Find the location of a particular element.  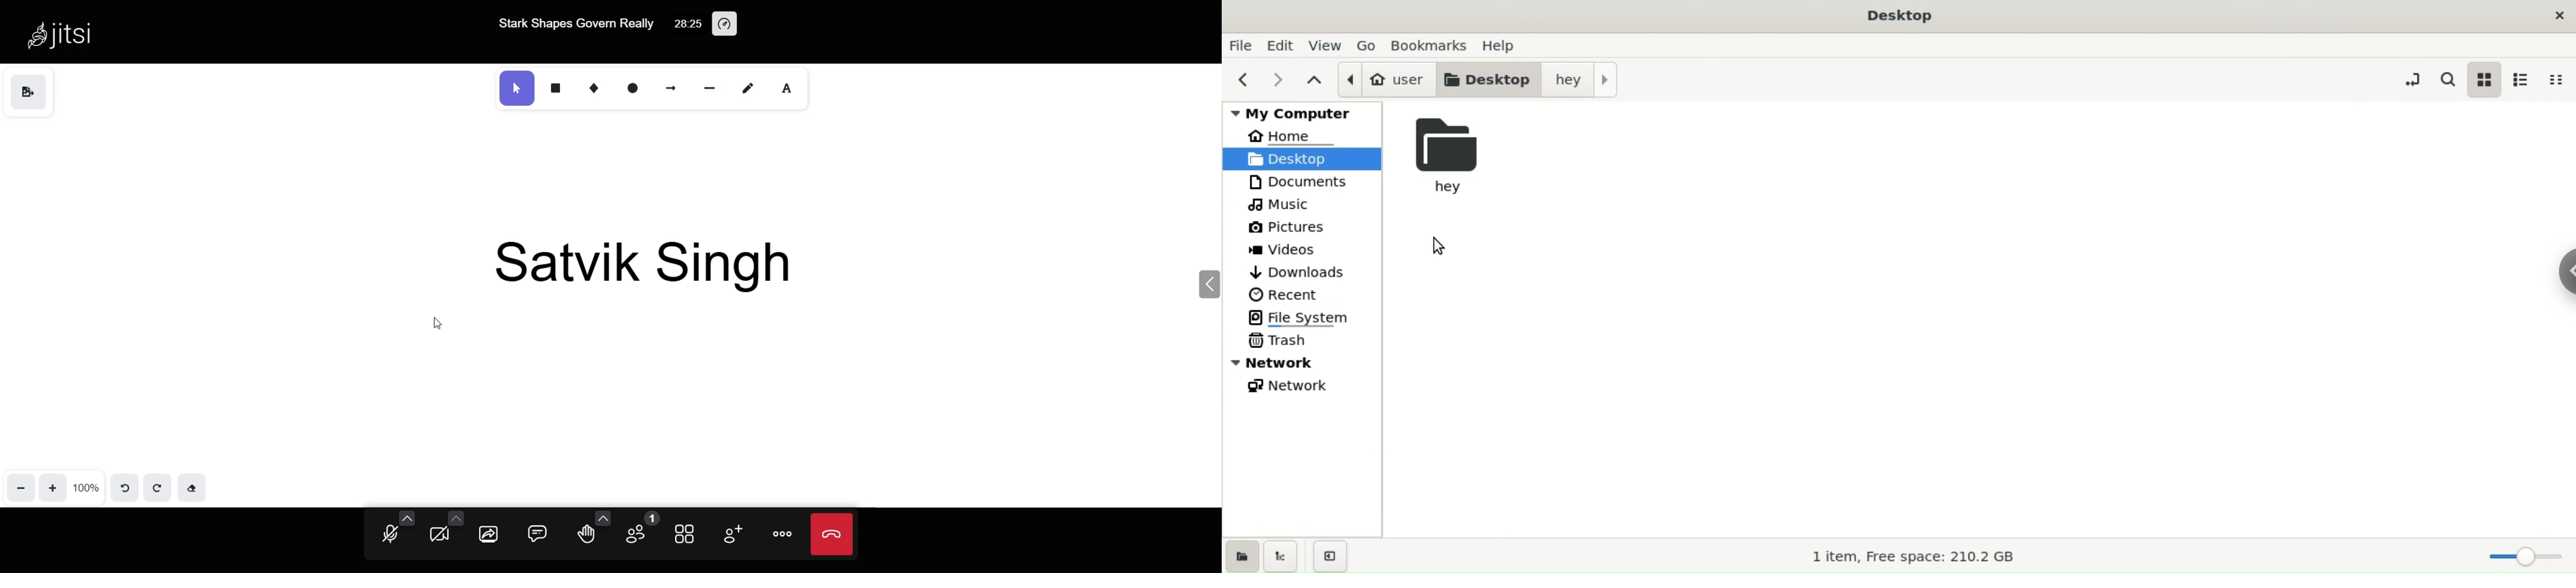

screen share is located at coordinates (490, 535).